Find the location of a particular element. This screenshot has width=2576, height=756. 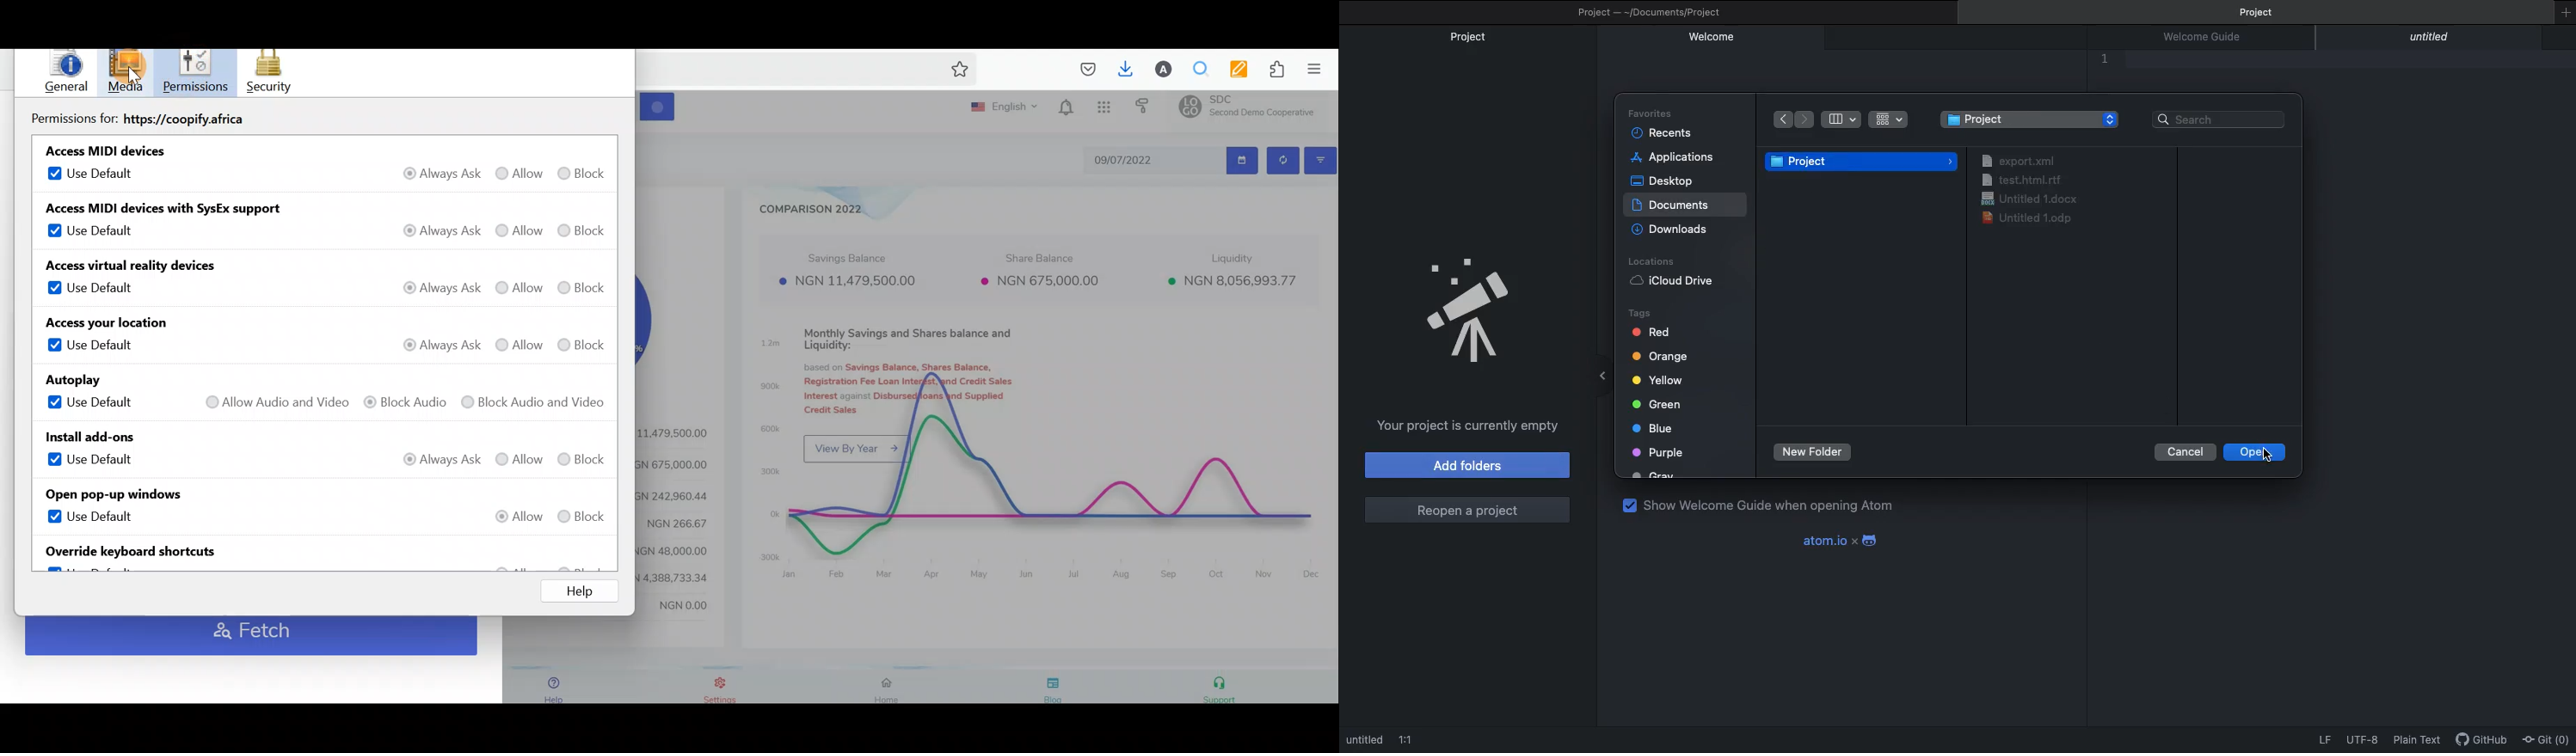

Favorites is located at coordinates (1653, 113).